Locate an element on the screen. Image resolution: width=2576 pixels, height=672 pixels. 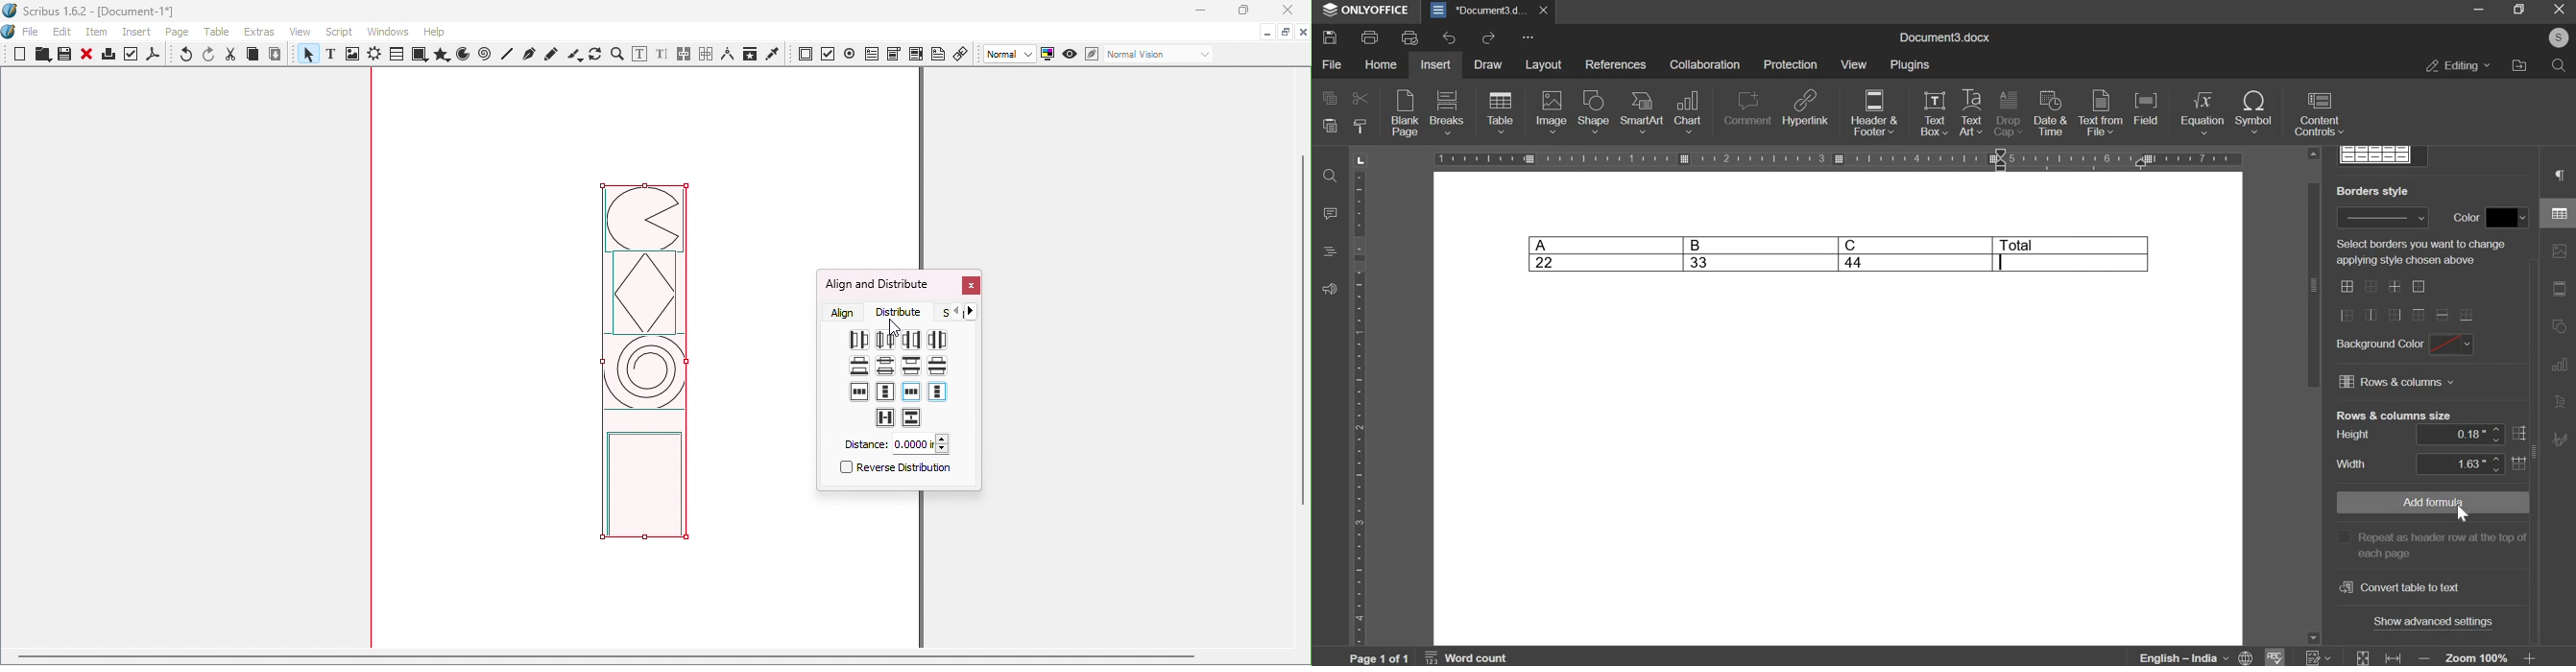
PDF text field is located at coordinates (871, 52).